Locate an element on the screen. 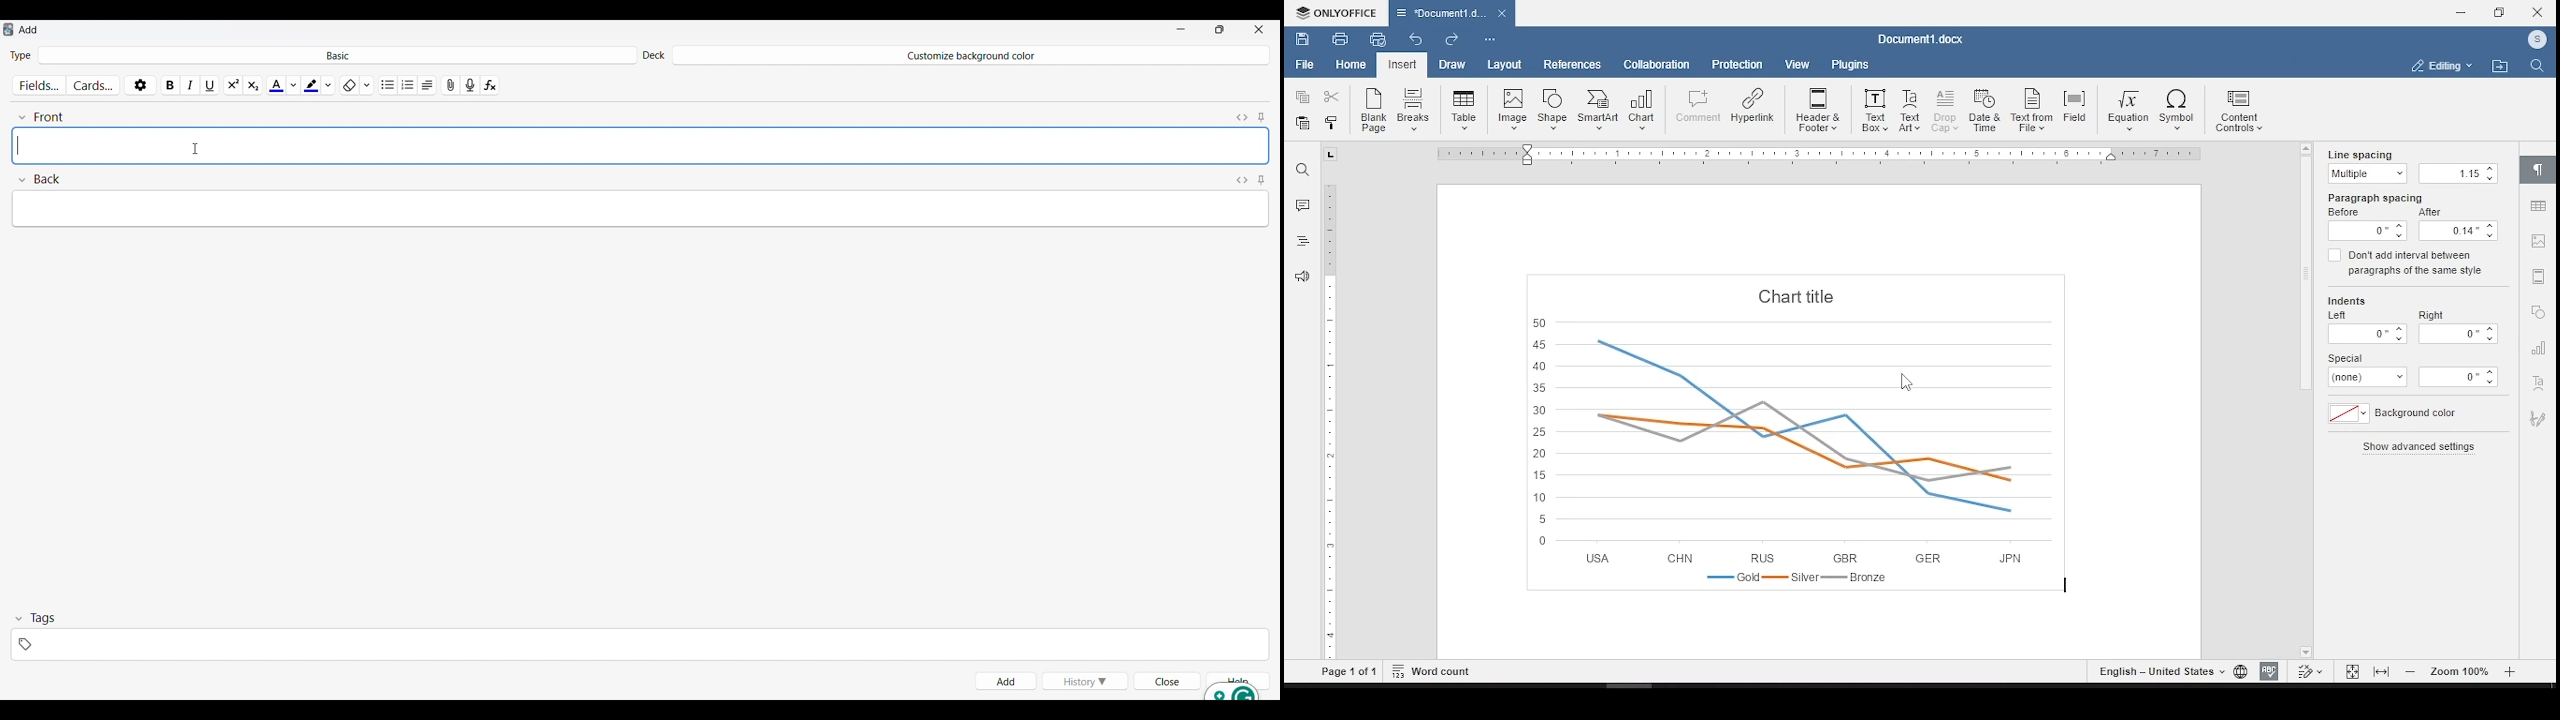 The image size is (2576, 728). zoom in or out (100%) is located at coordinates (2461, 670).